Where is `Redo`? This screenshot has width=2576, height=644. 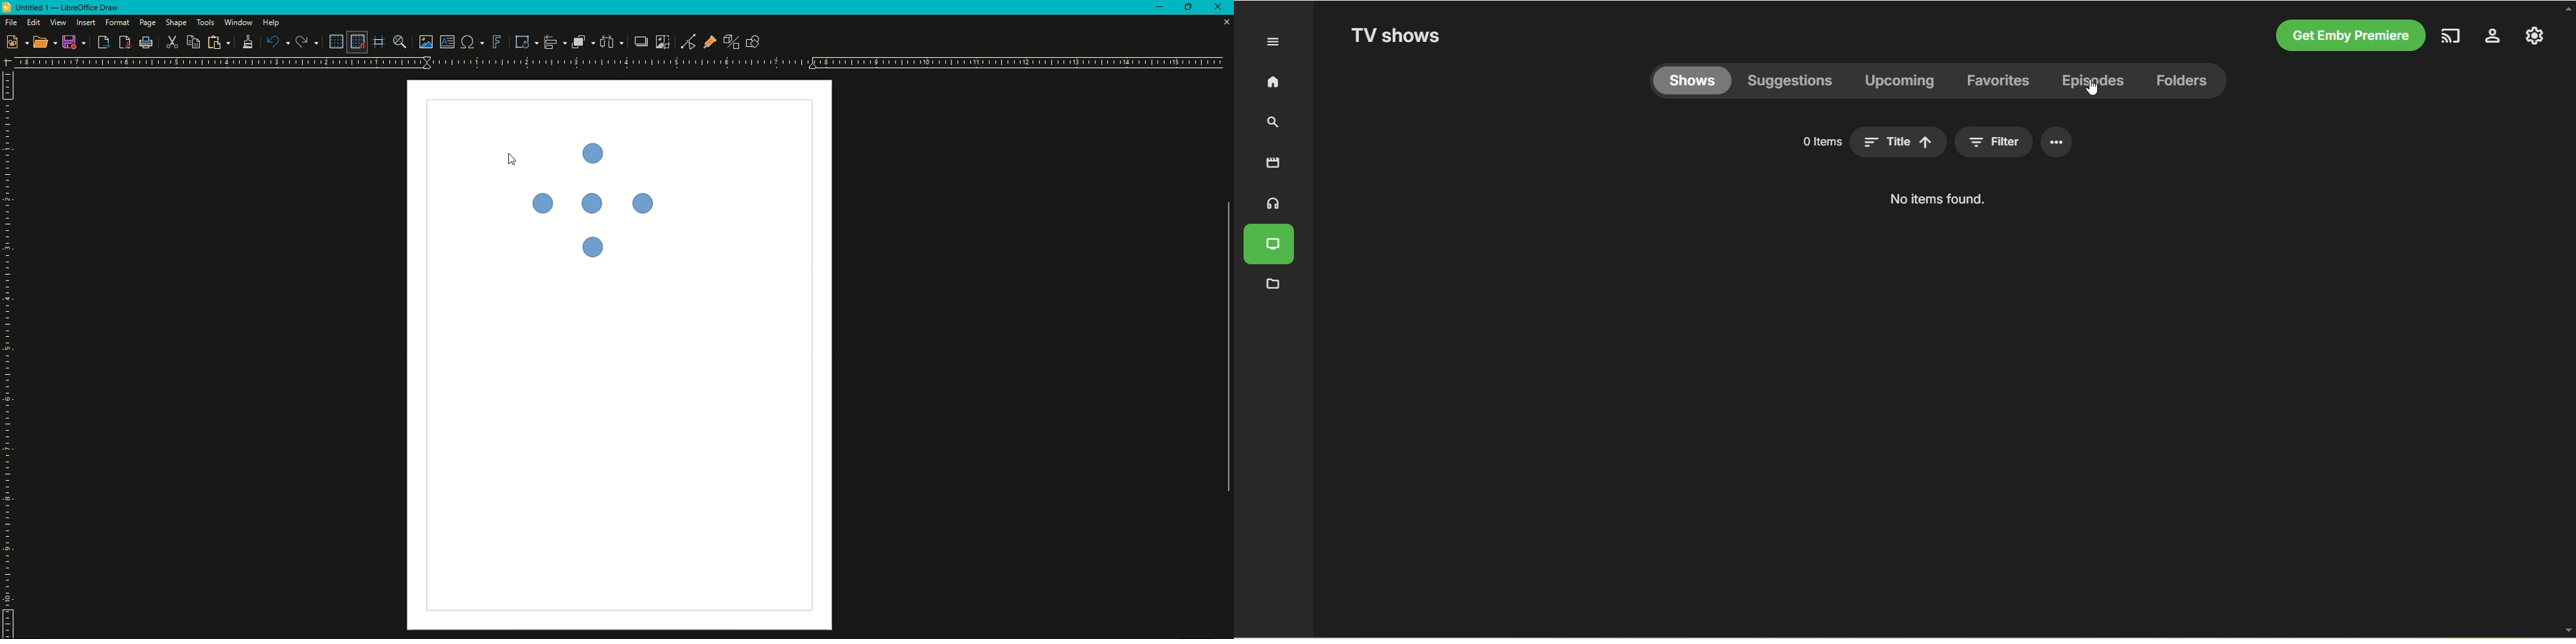
Redo is located at coordinates (307, 42).